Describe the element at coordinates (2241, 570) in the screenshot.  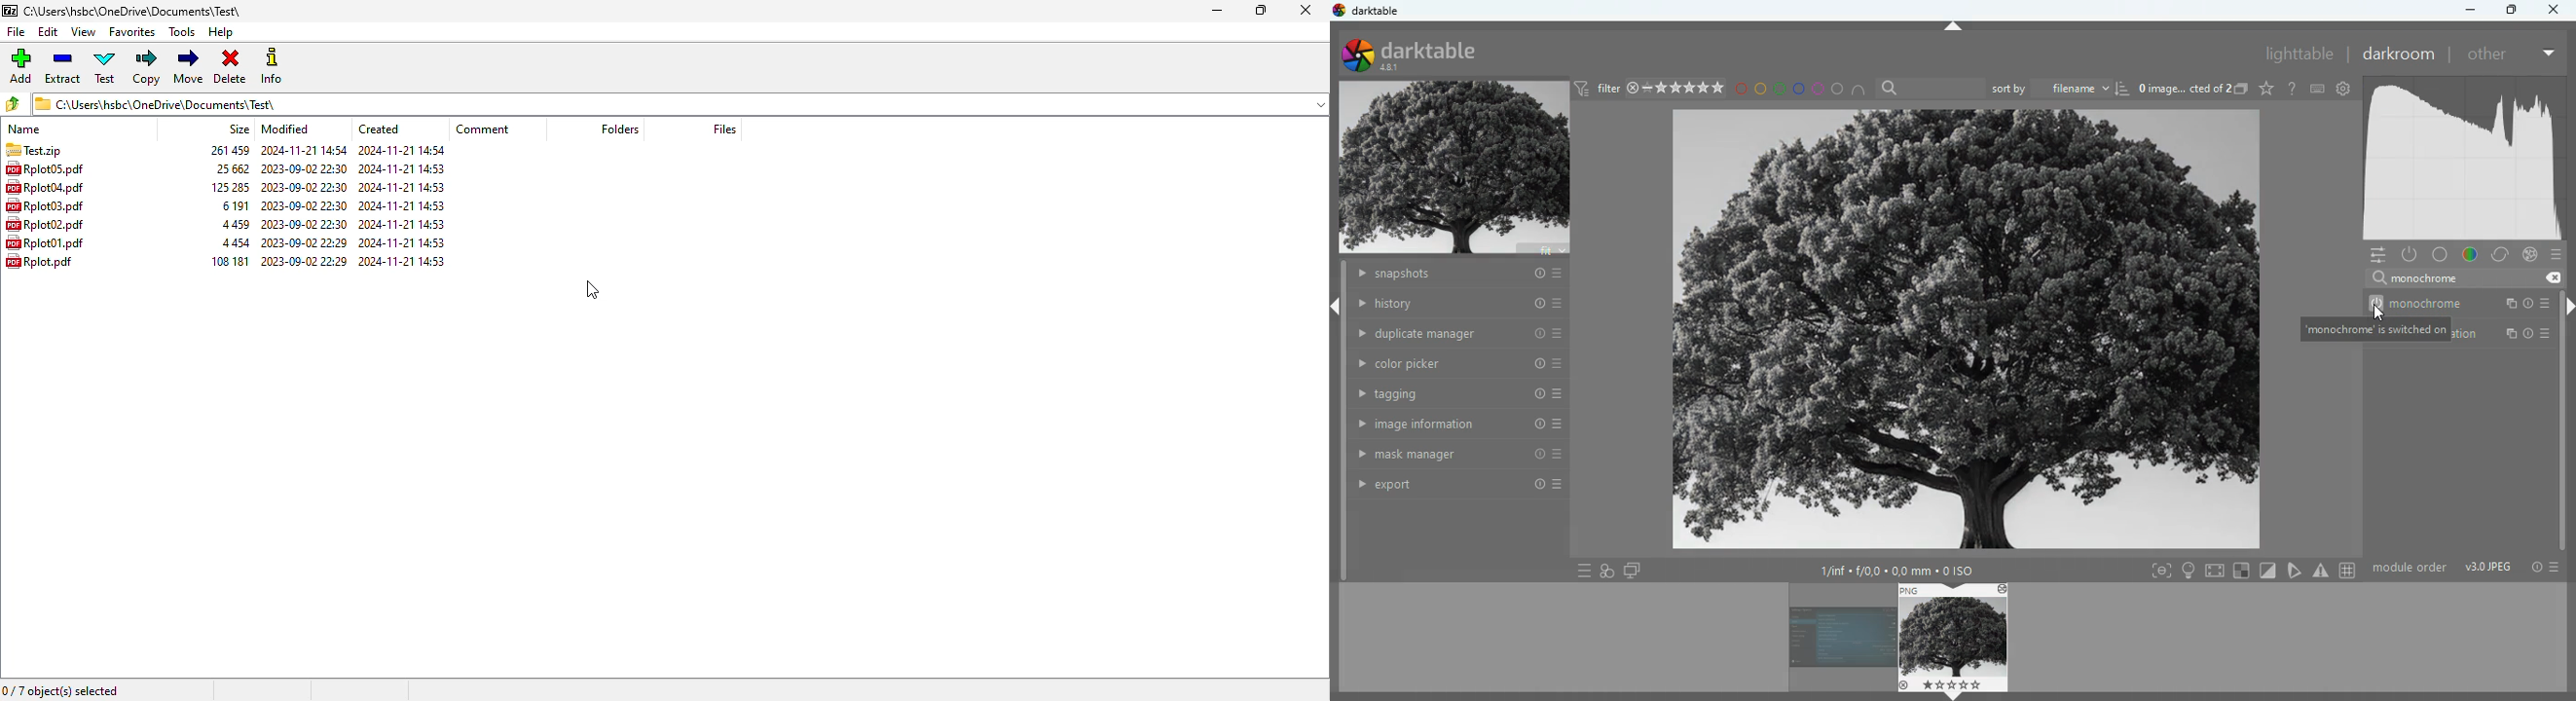
I see `square` at that location.